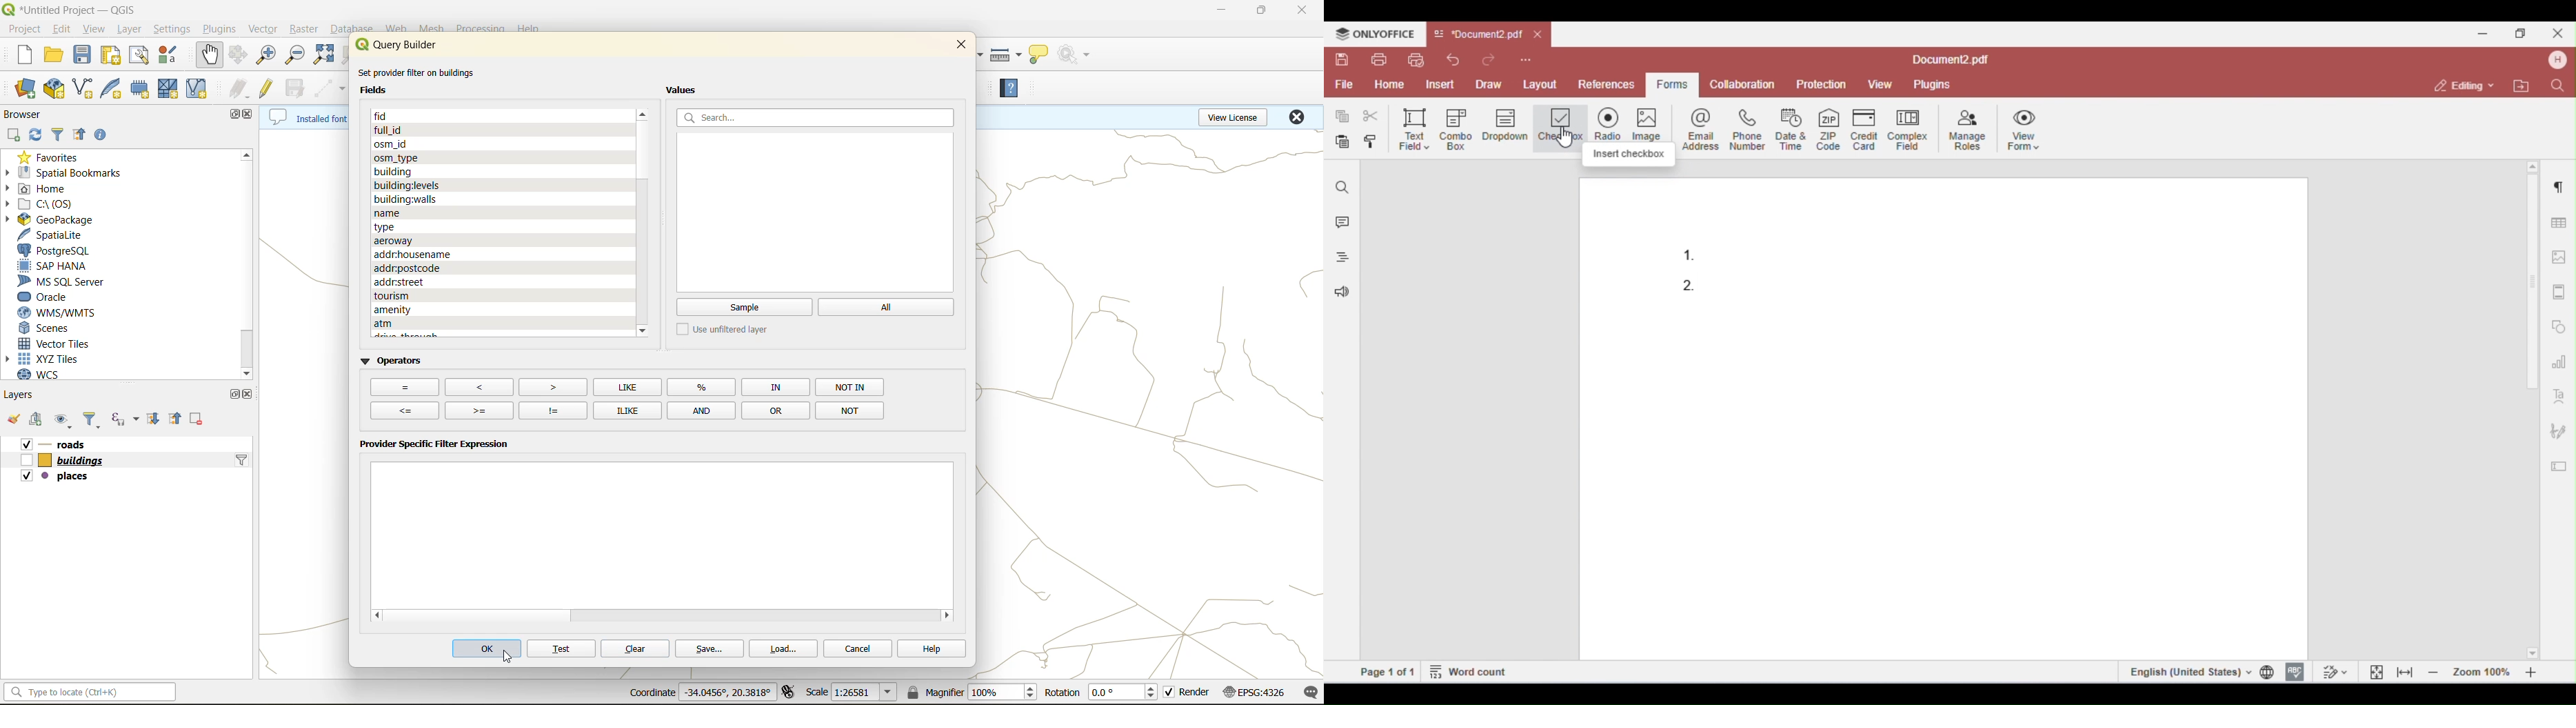 This screenshot has width=2576, height=728. I want to click on print layout, so click(114, 57).